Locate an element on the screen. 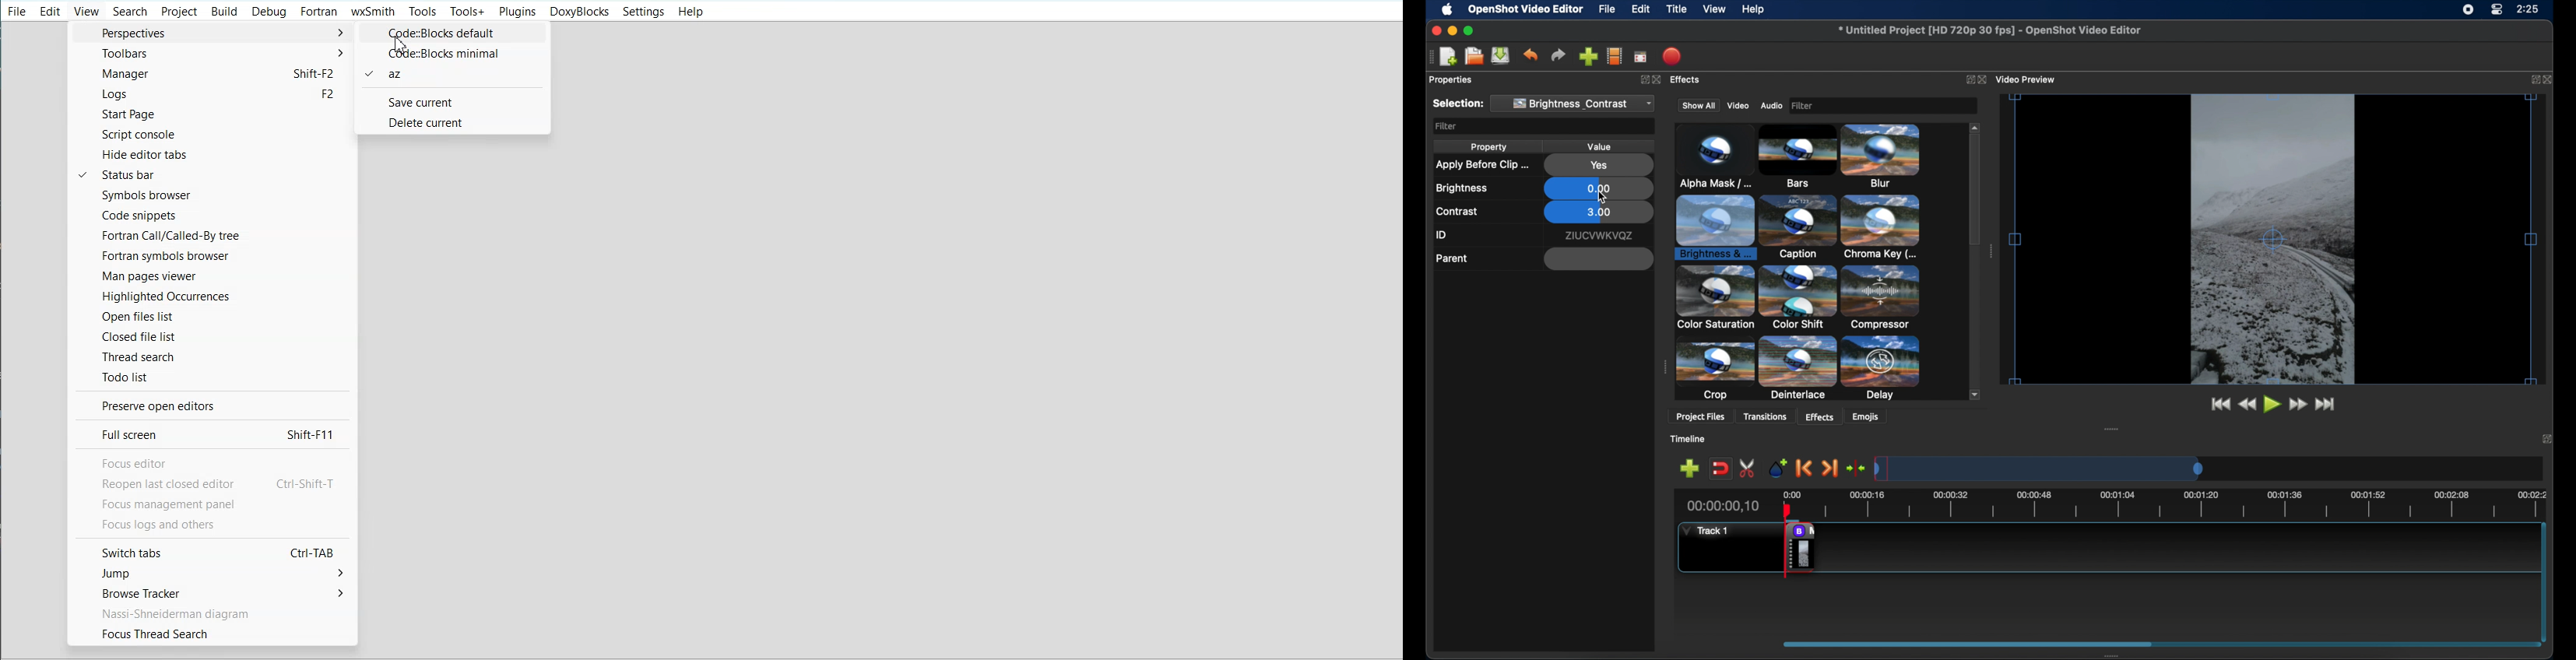  az is located at coordinates (447, 75).